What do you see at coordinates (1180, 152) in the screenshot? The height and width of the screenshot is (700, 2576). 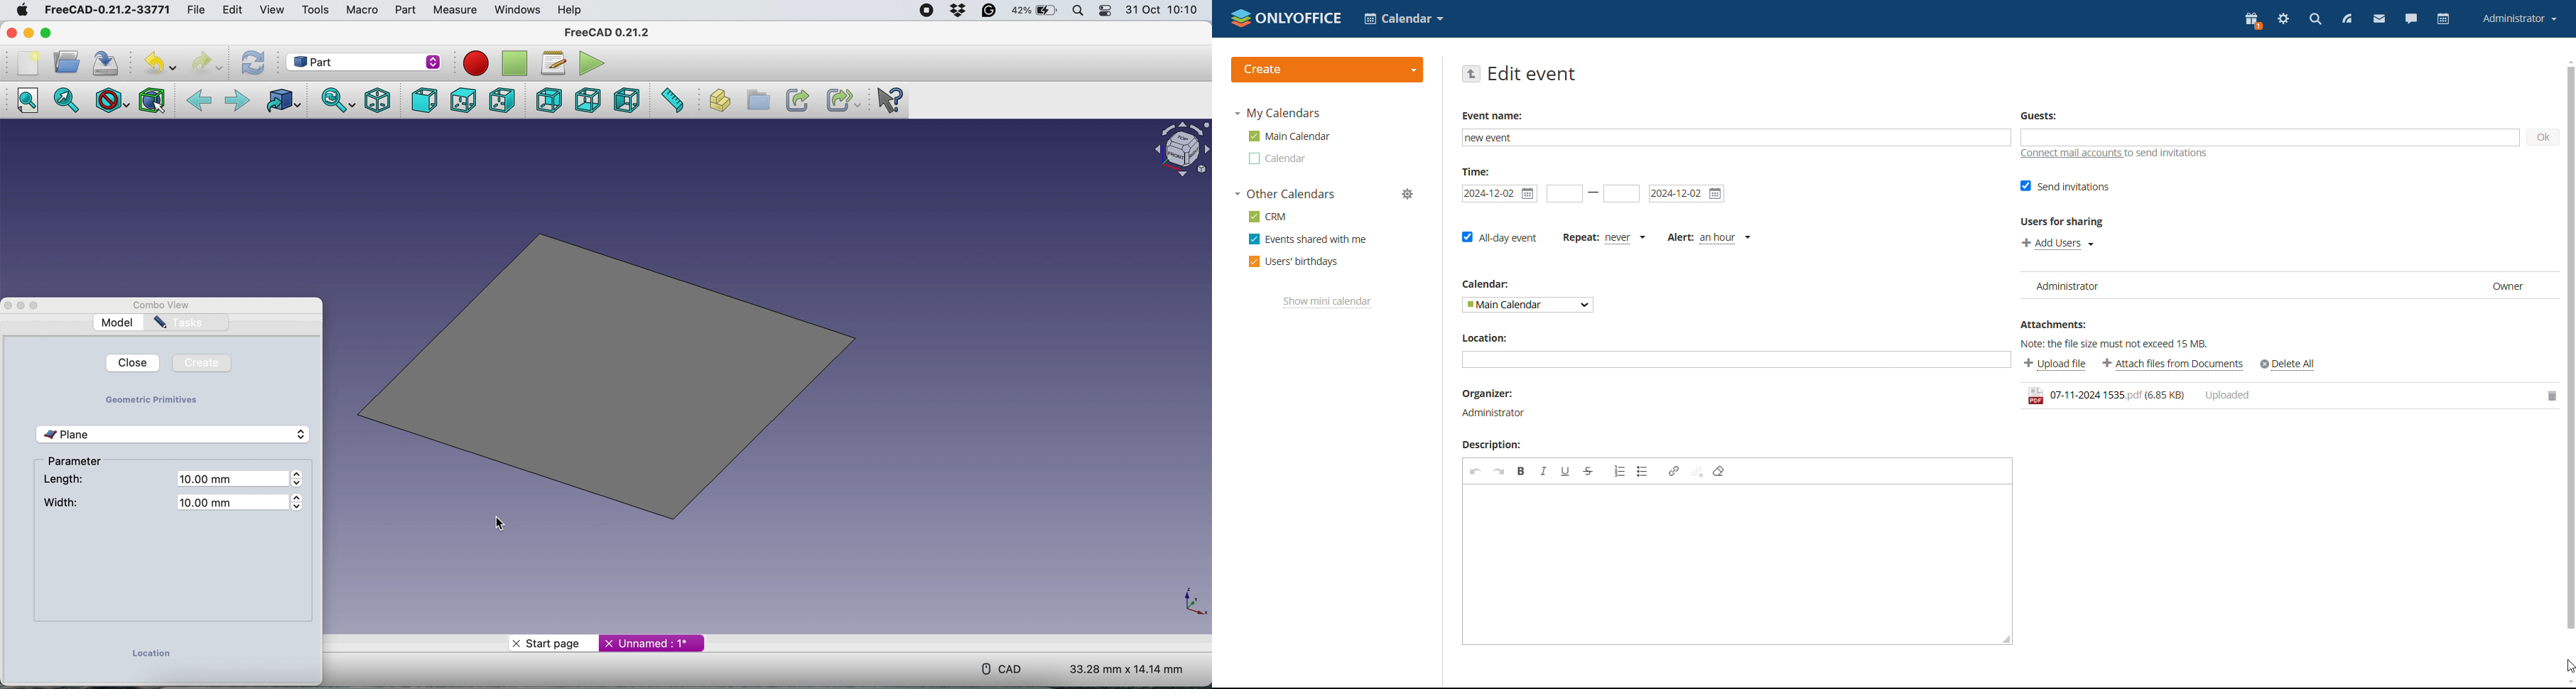 I see `Object interface` at bounding box center [1180, 152].